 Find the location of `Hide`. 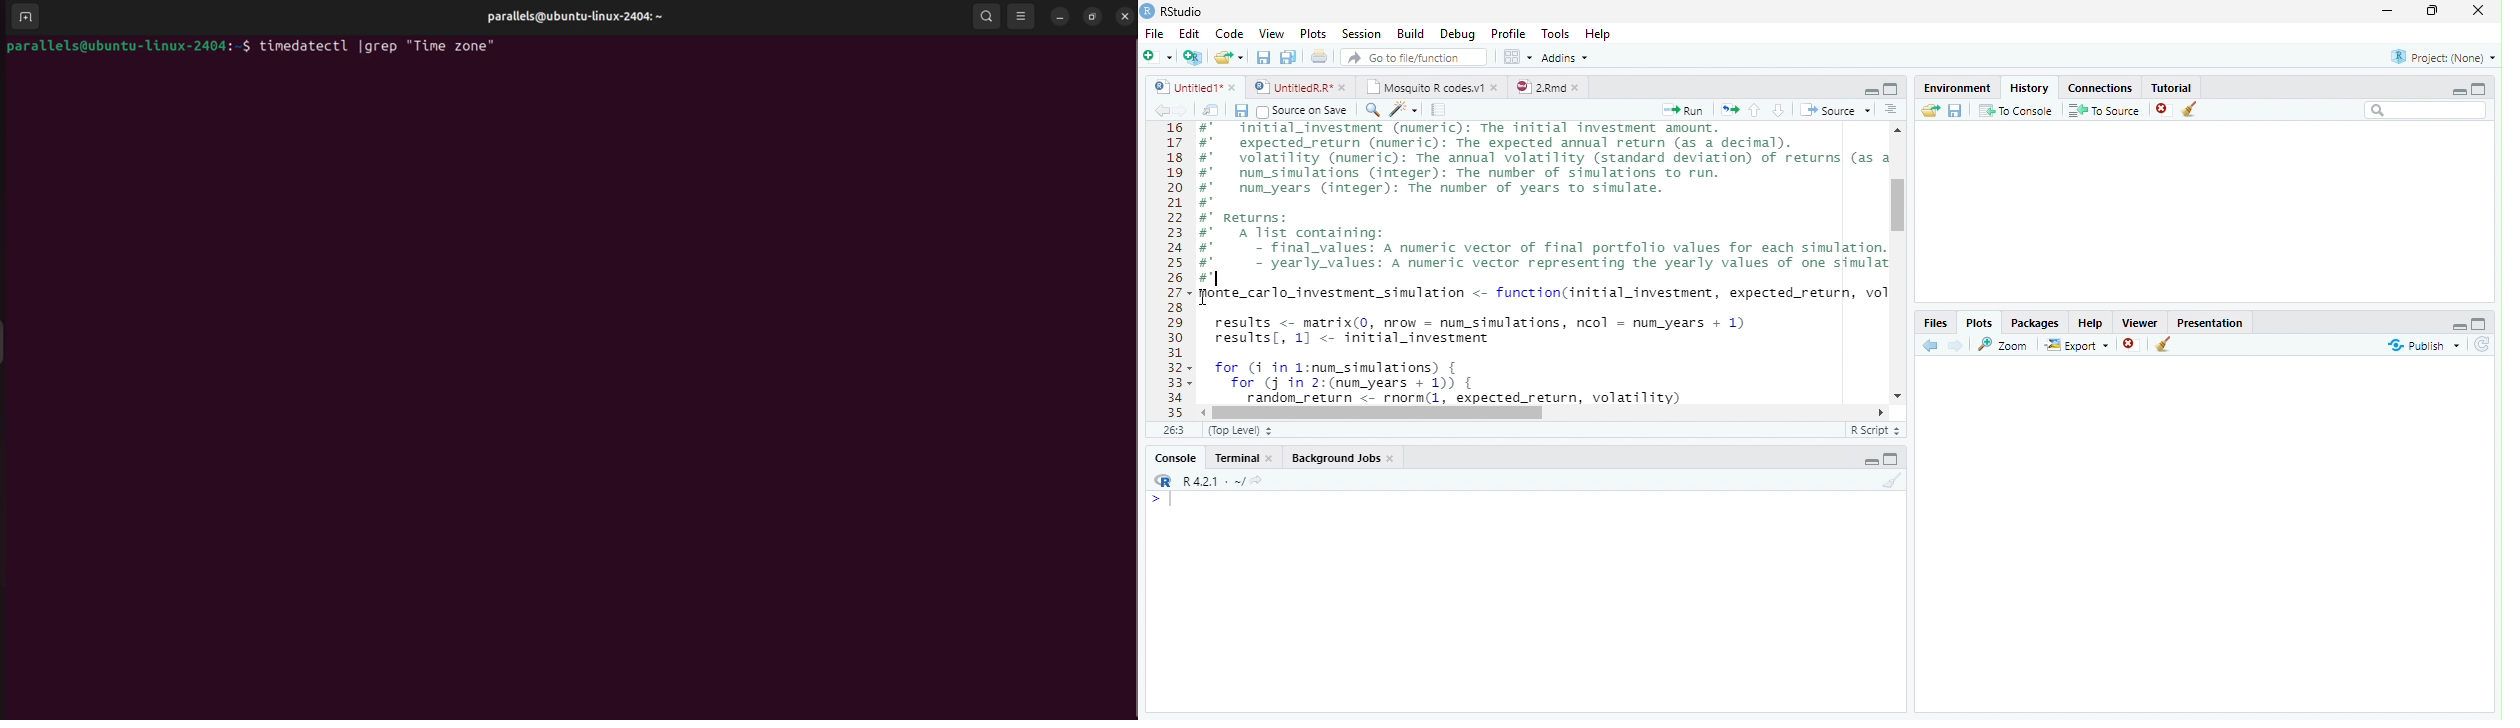

Hide is located at coordinates (2459, 90).